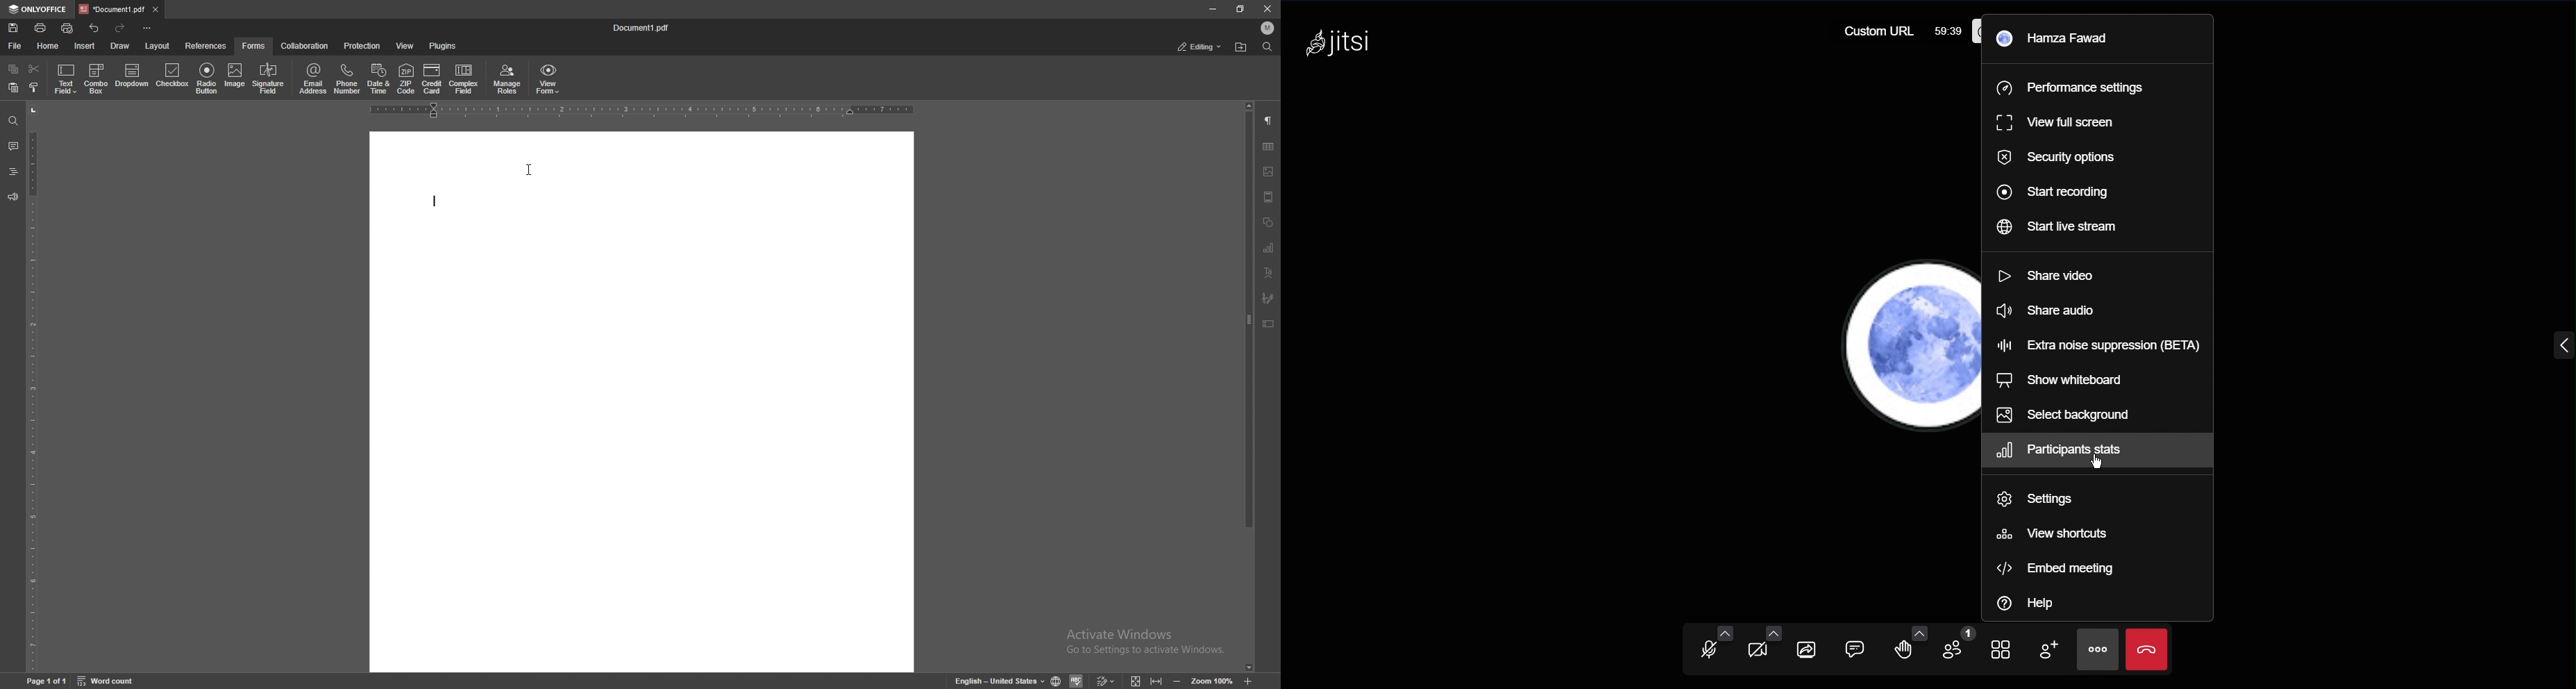 This screenshot has width=2576, height=700. Describe the element at coordinates (13, 69) in the screenshot. I see `copy` at that location.